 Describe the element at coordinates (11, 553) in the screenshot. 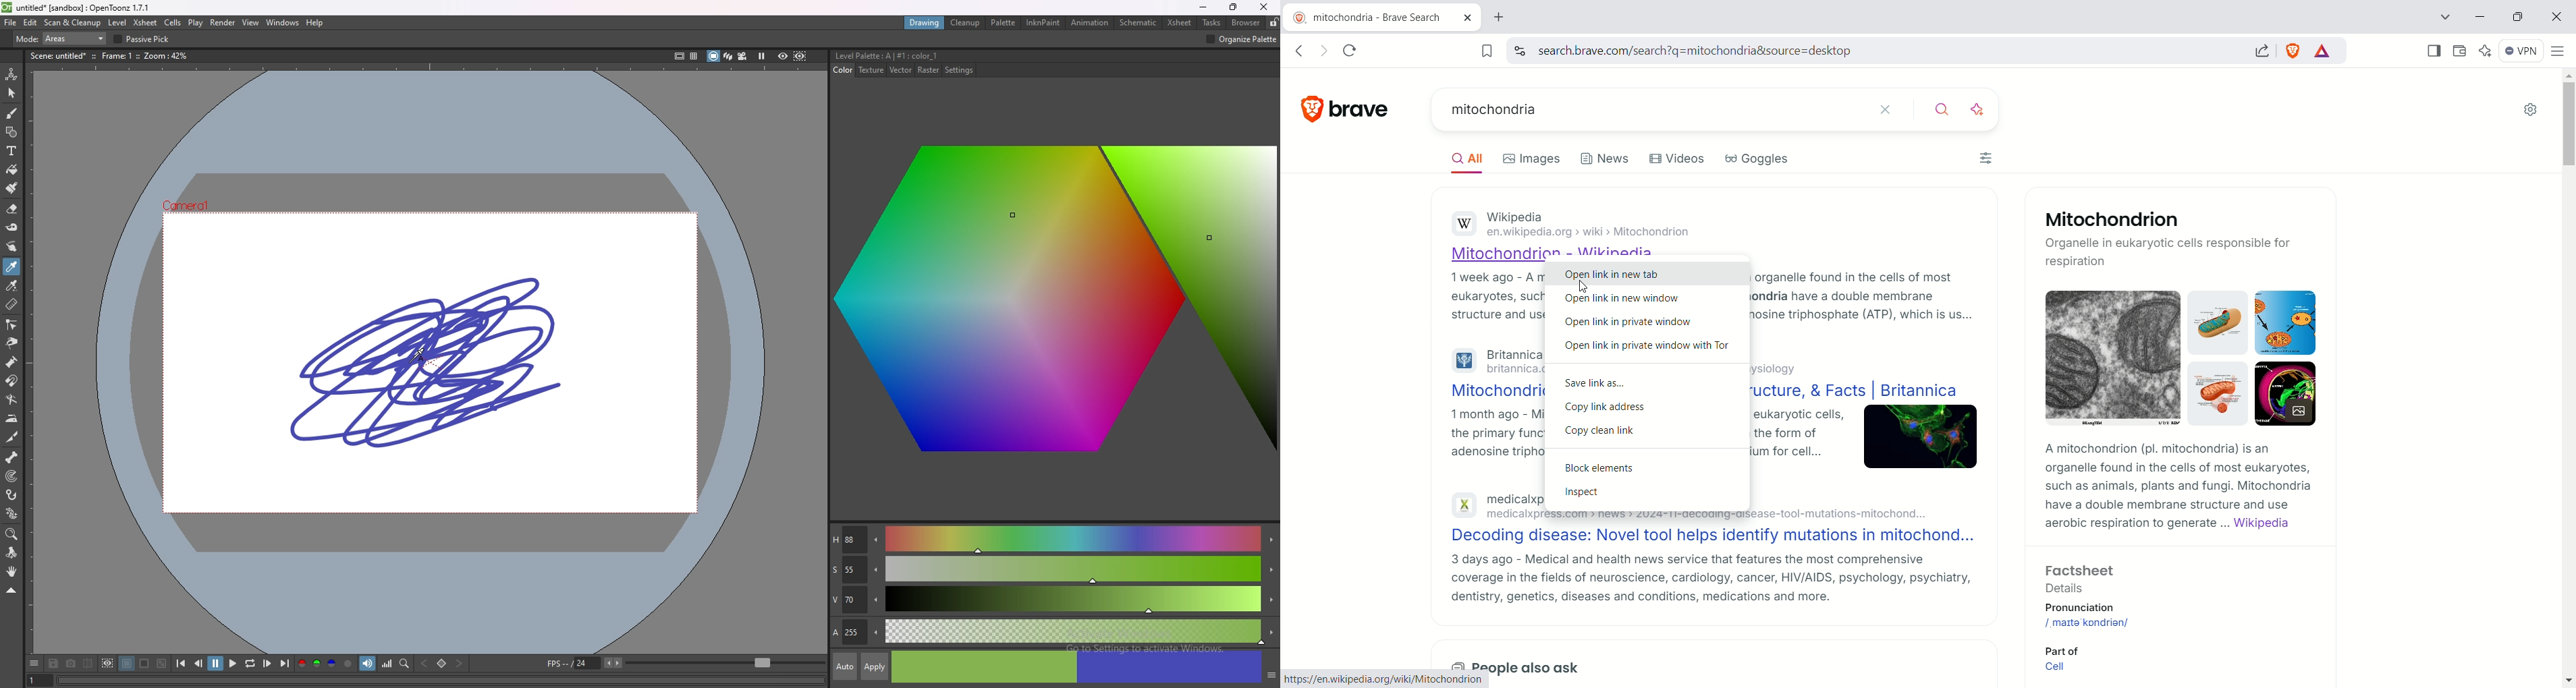

I see `rotate tool` at that location.